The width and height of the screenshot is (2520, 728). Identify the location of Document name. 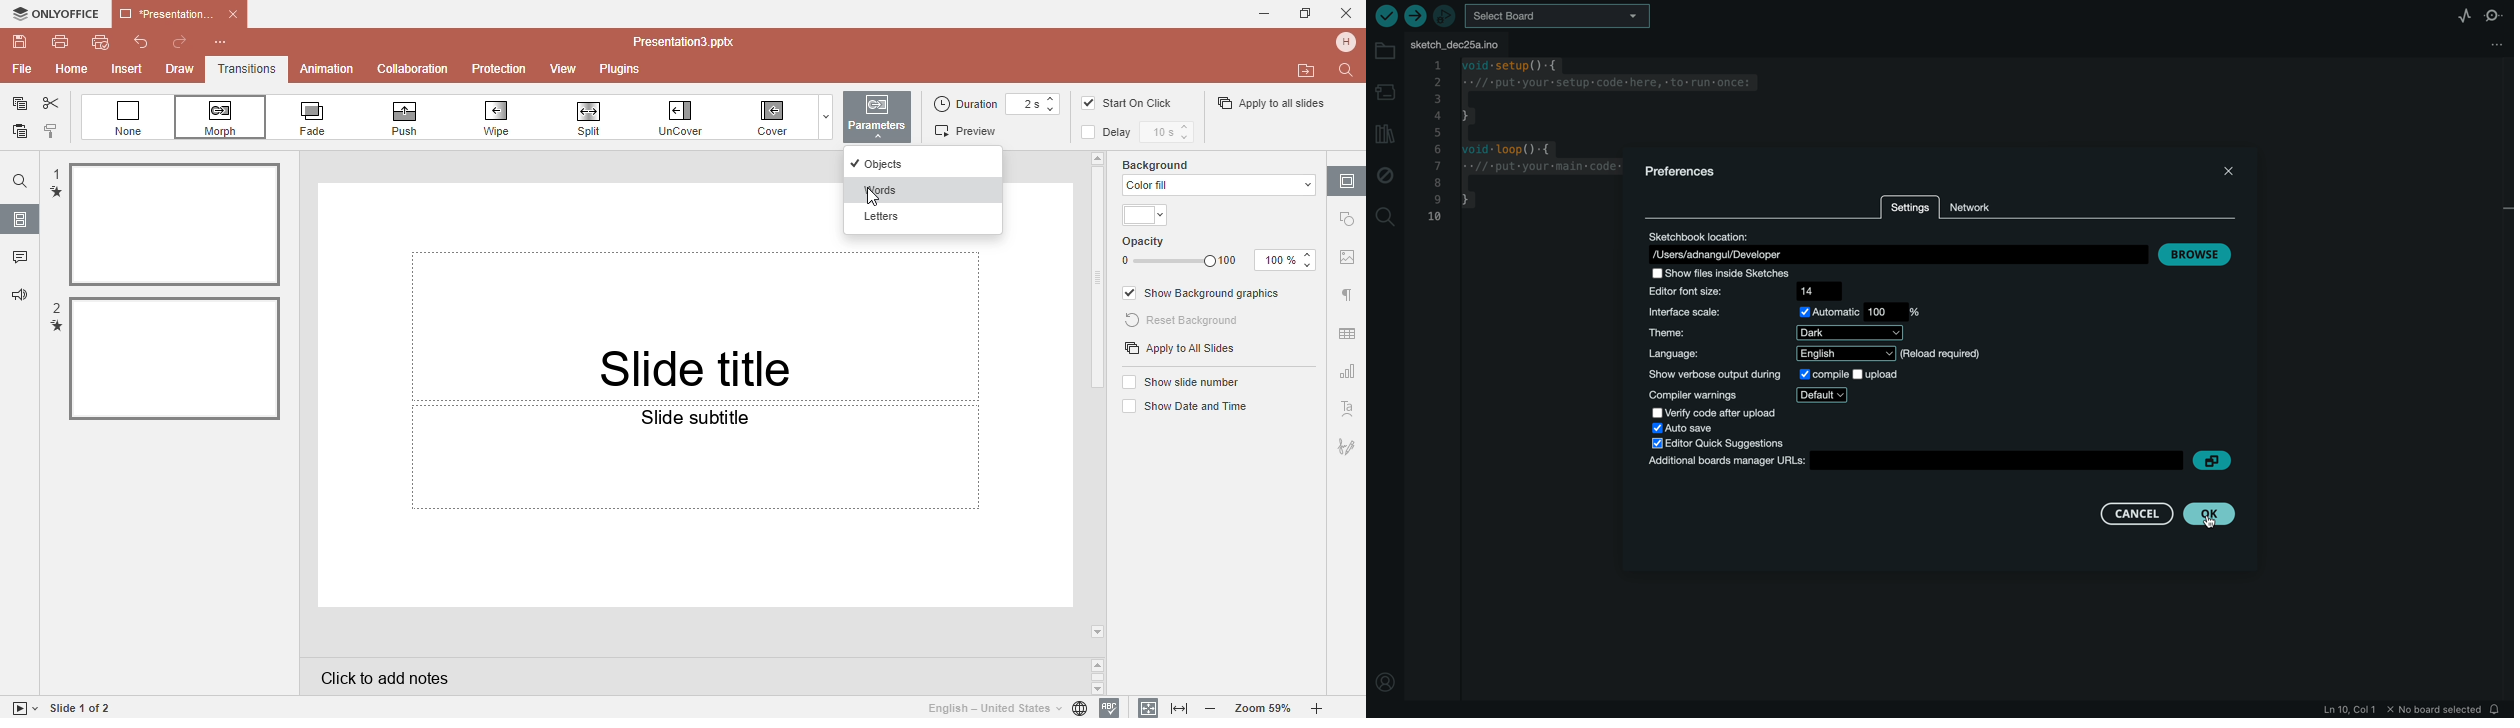
(178, 12).